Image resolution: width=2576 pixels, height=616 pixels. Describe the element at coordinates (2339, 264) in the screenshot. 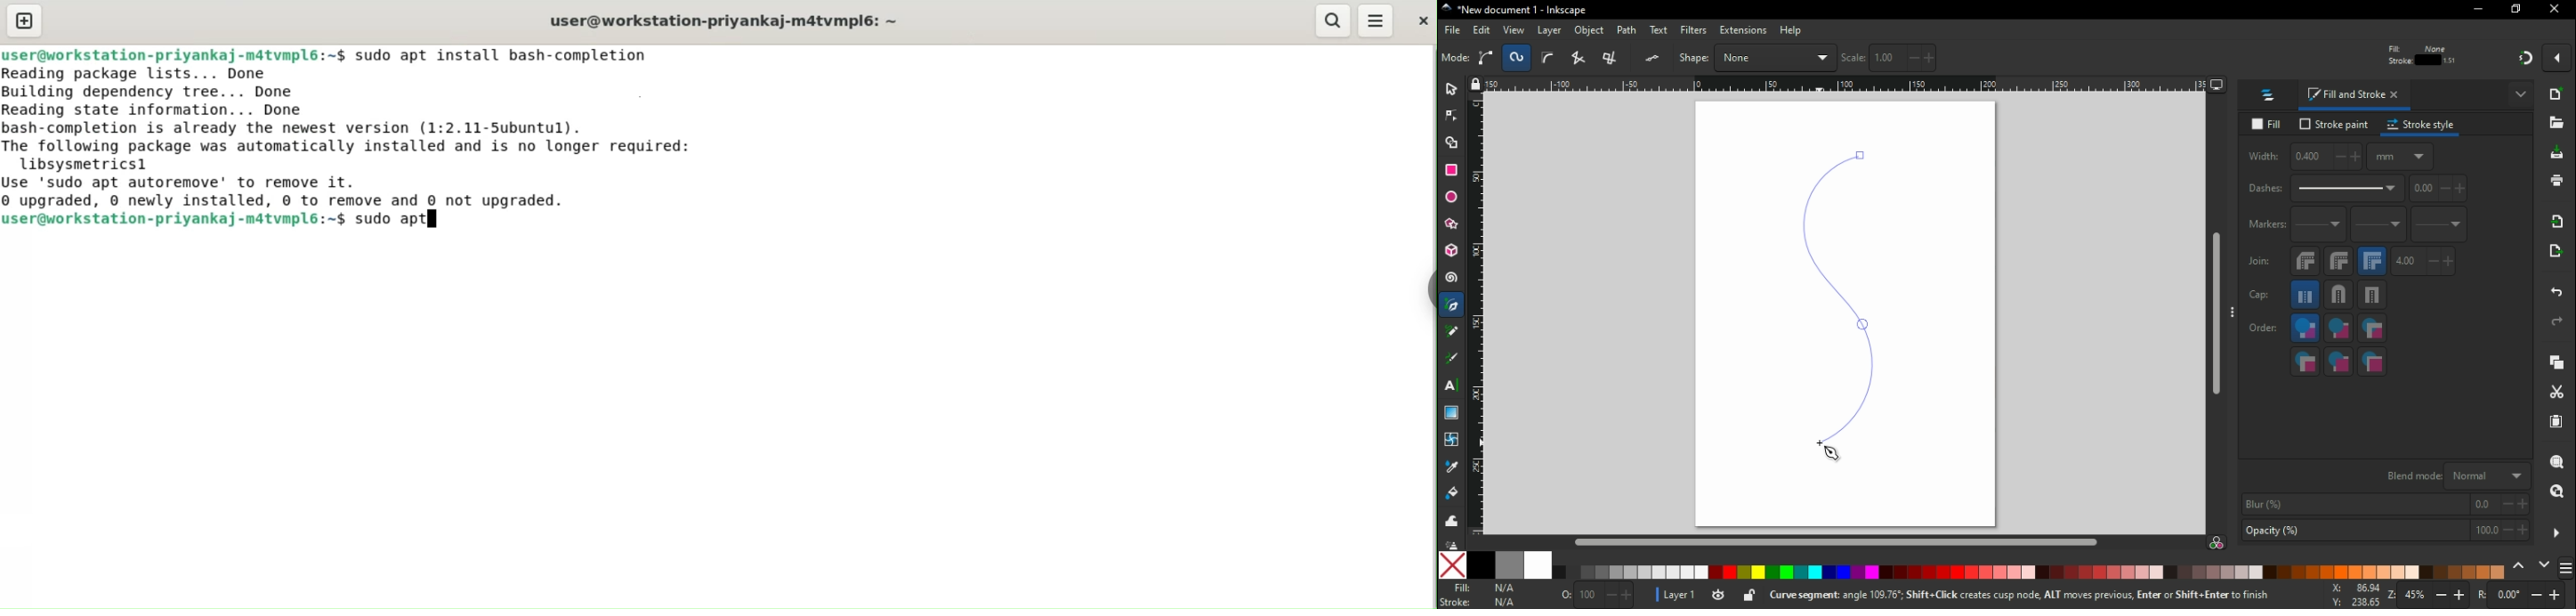

I see `round` at that location.